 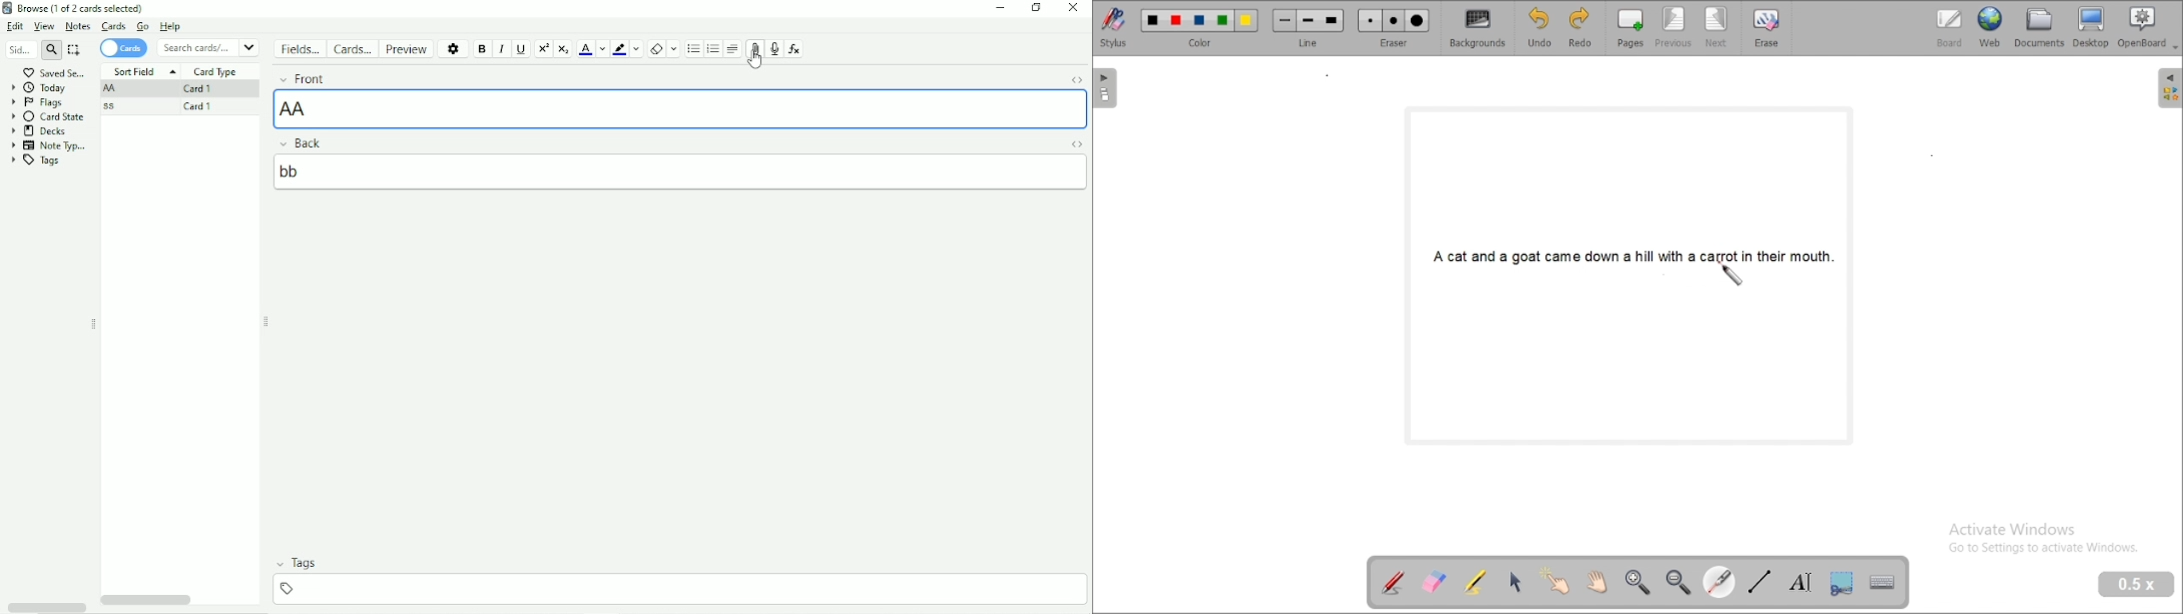 What do you see at coordinates (1001, 8) in the screenshot?
I see `Minimize` at bounding box center [1001, 8].